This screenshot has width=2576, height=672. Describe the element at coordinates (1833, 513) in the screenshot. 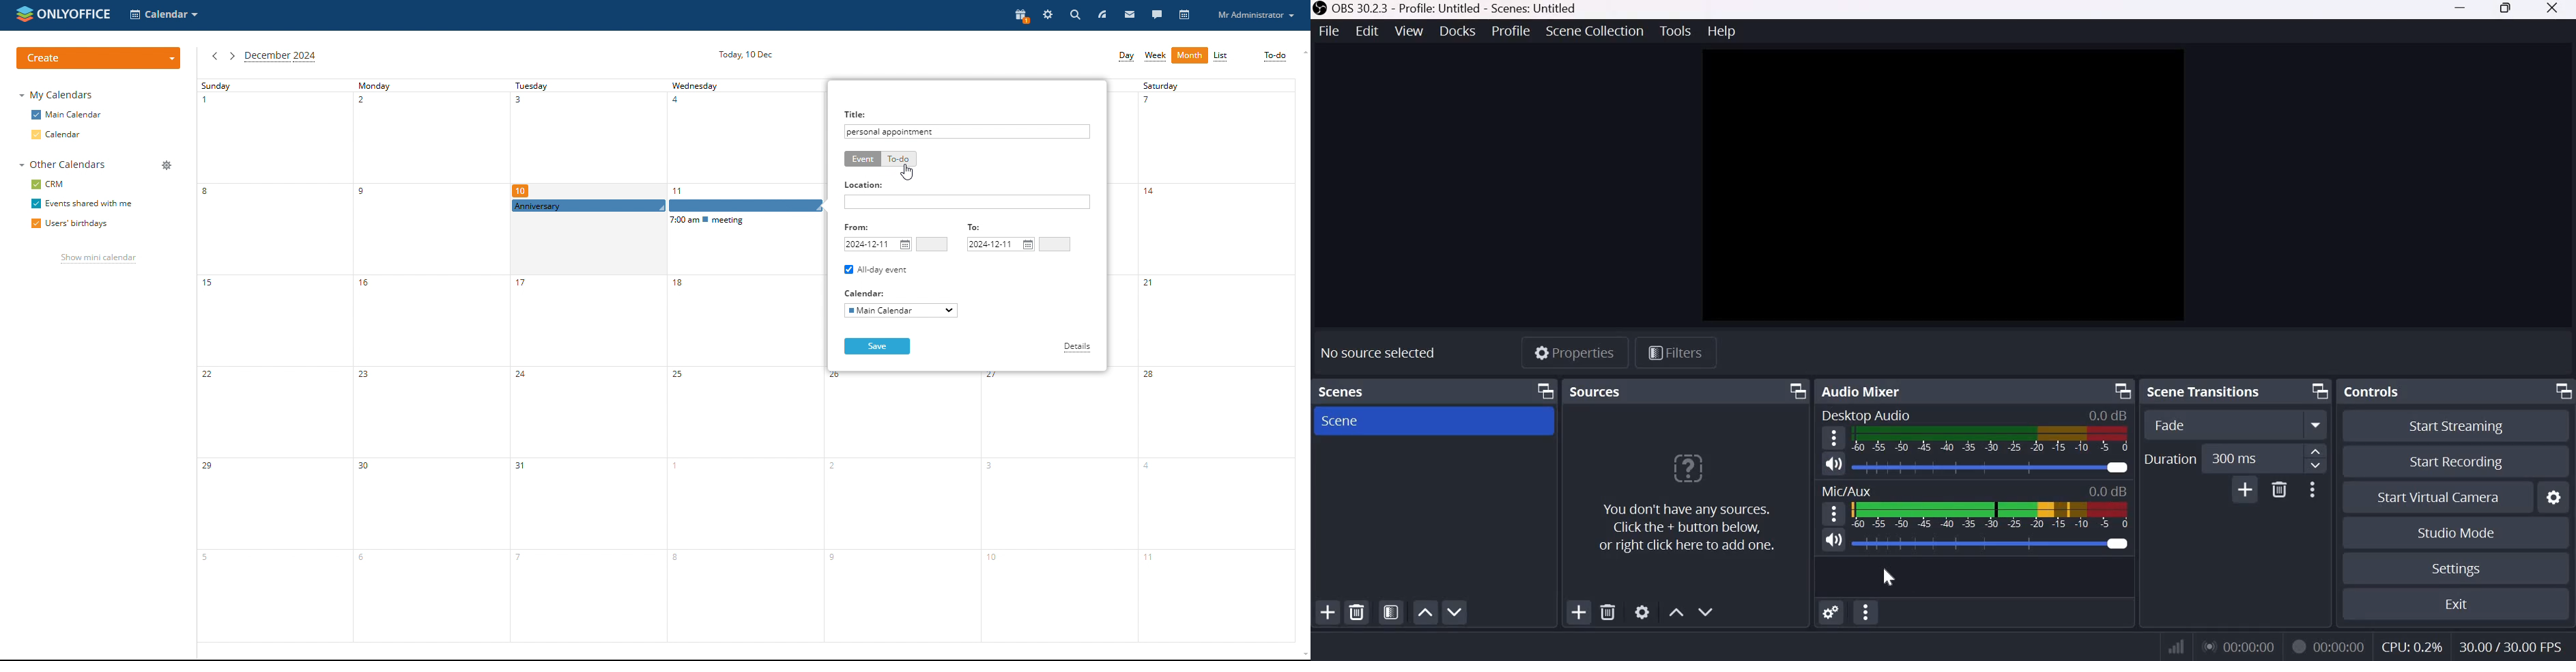

I see `hamburger menu` at that location.